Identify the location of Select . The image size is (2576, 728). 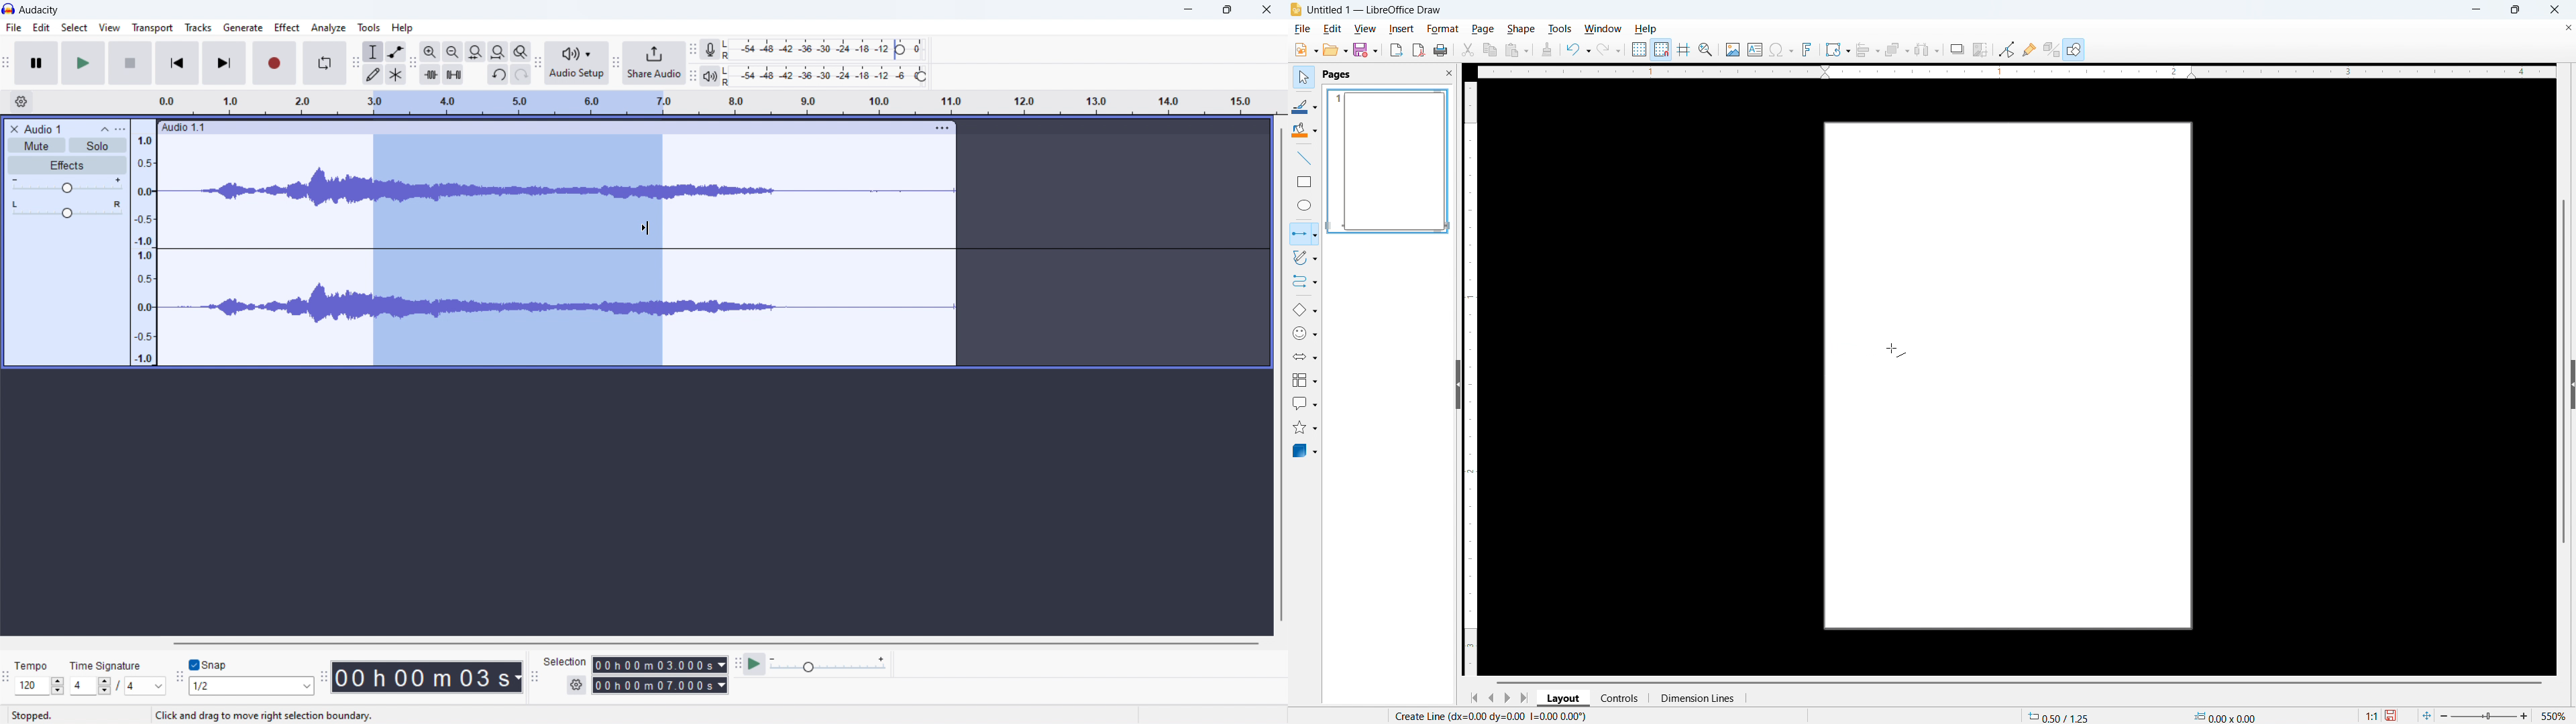
(1304, 78).